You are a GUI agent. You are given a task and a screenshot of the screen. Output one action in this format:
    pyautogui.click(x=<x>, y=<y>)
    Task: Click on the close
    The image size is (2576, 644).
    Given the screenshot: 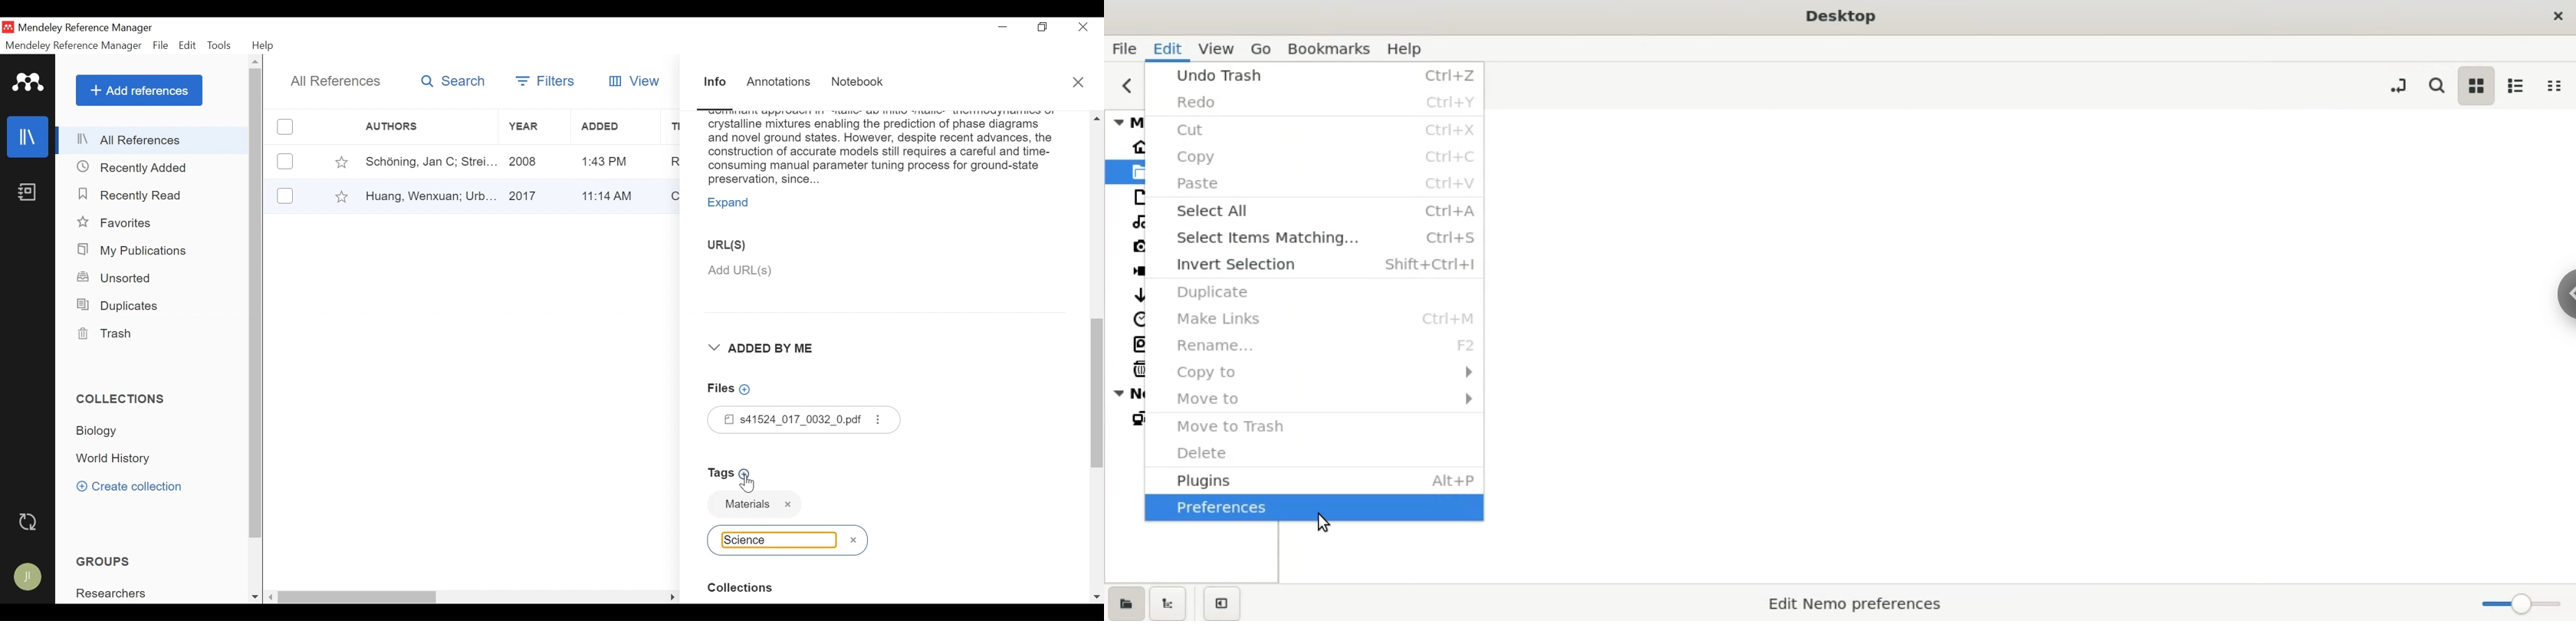 What is the action you would take?
    pyautogui.click(x=2555, y=15)
    